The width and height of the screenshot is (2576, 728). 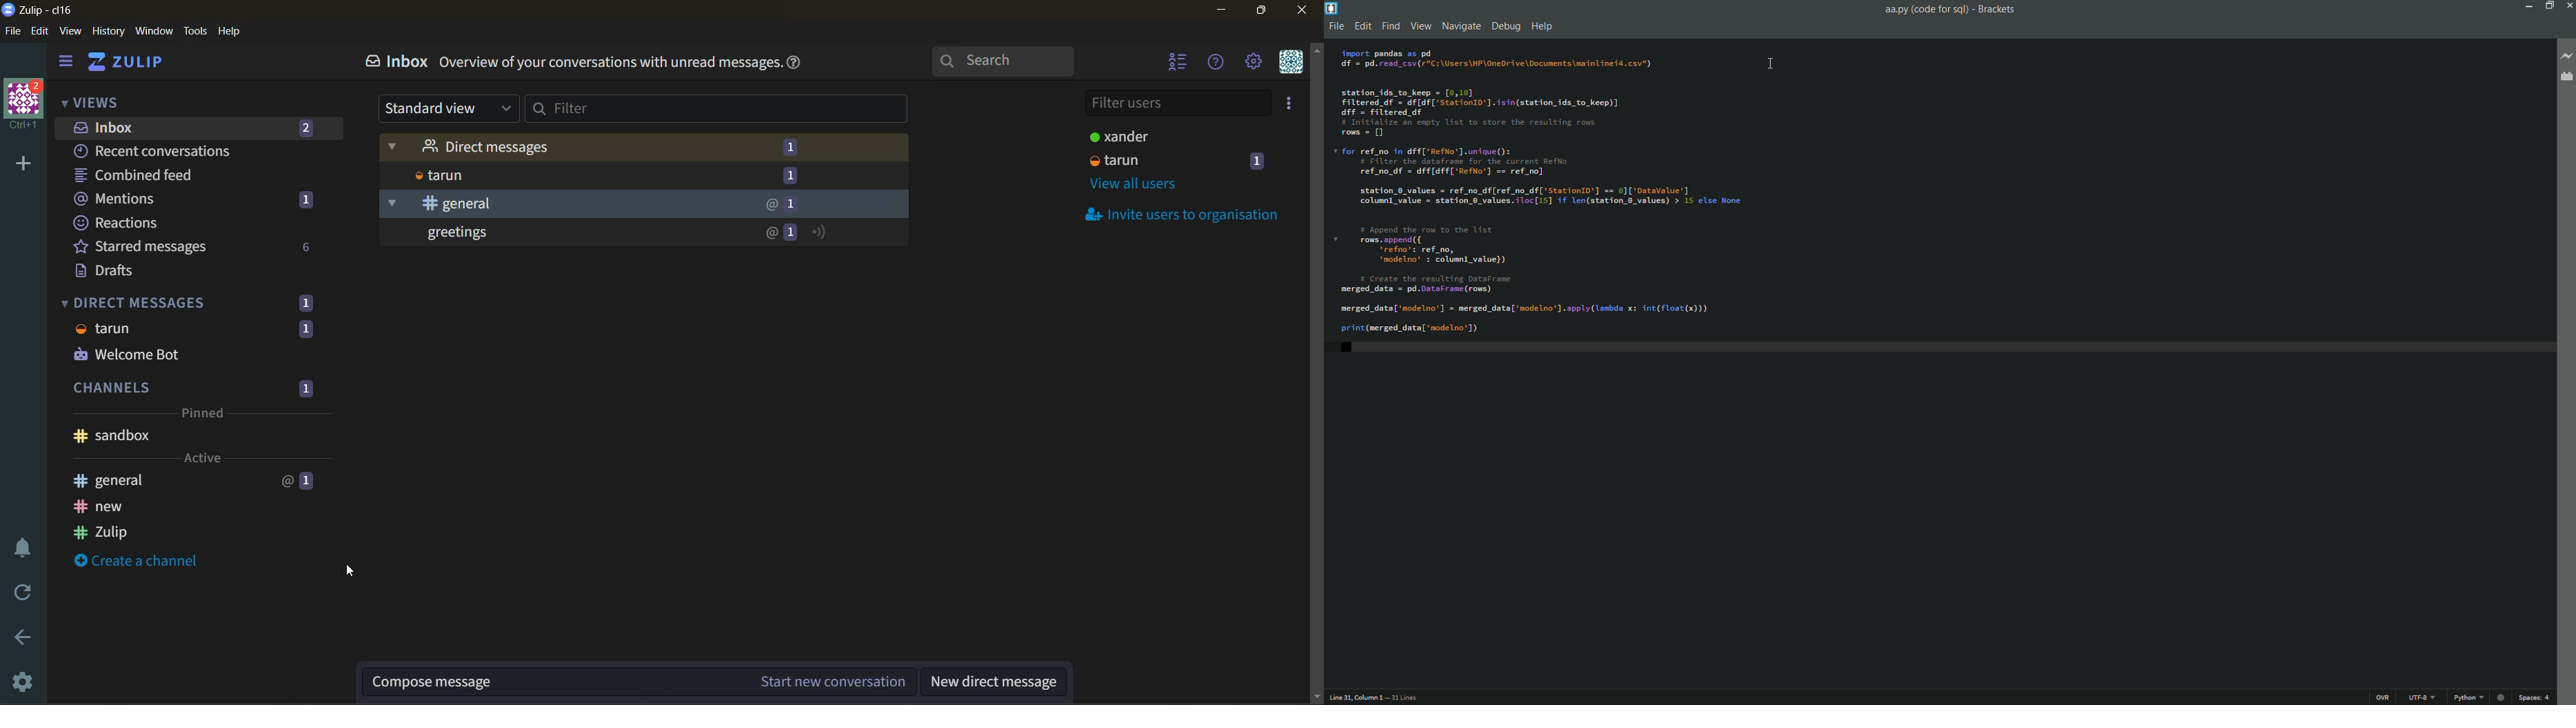 What do you see at coordinates (2568, 78) in the screenshot?
I see `extension manager button` at bounding box center [2568, 78].